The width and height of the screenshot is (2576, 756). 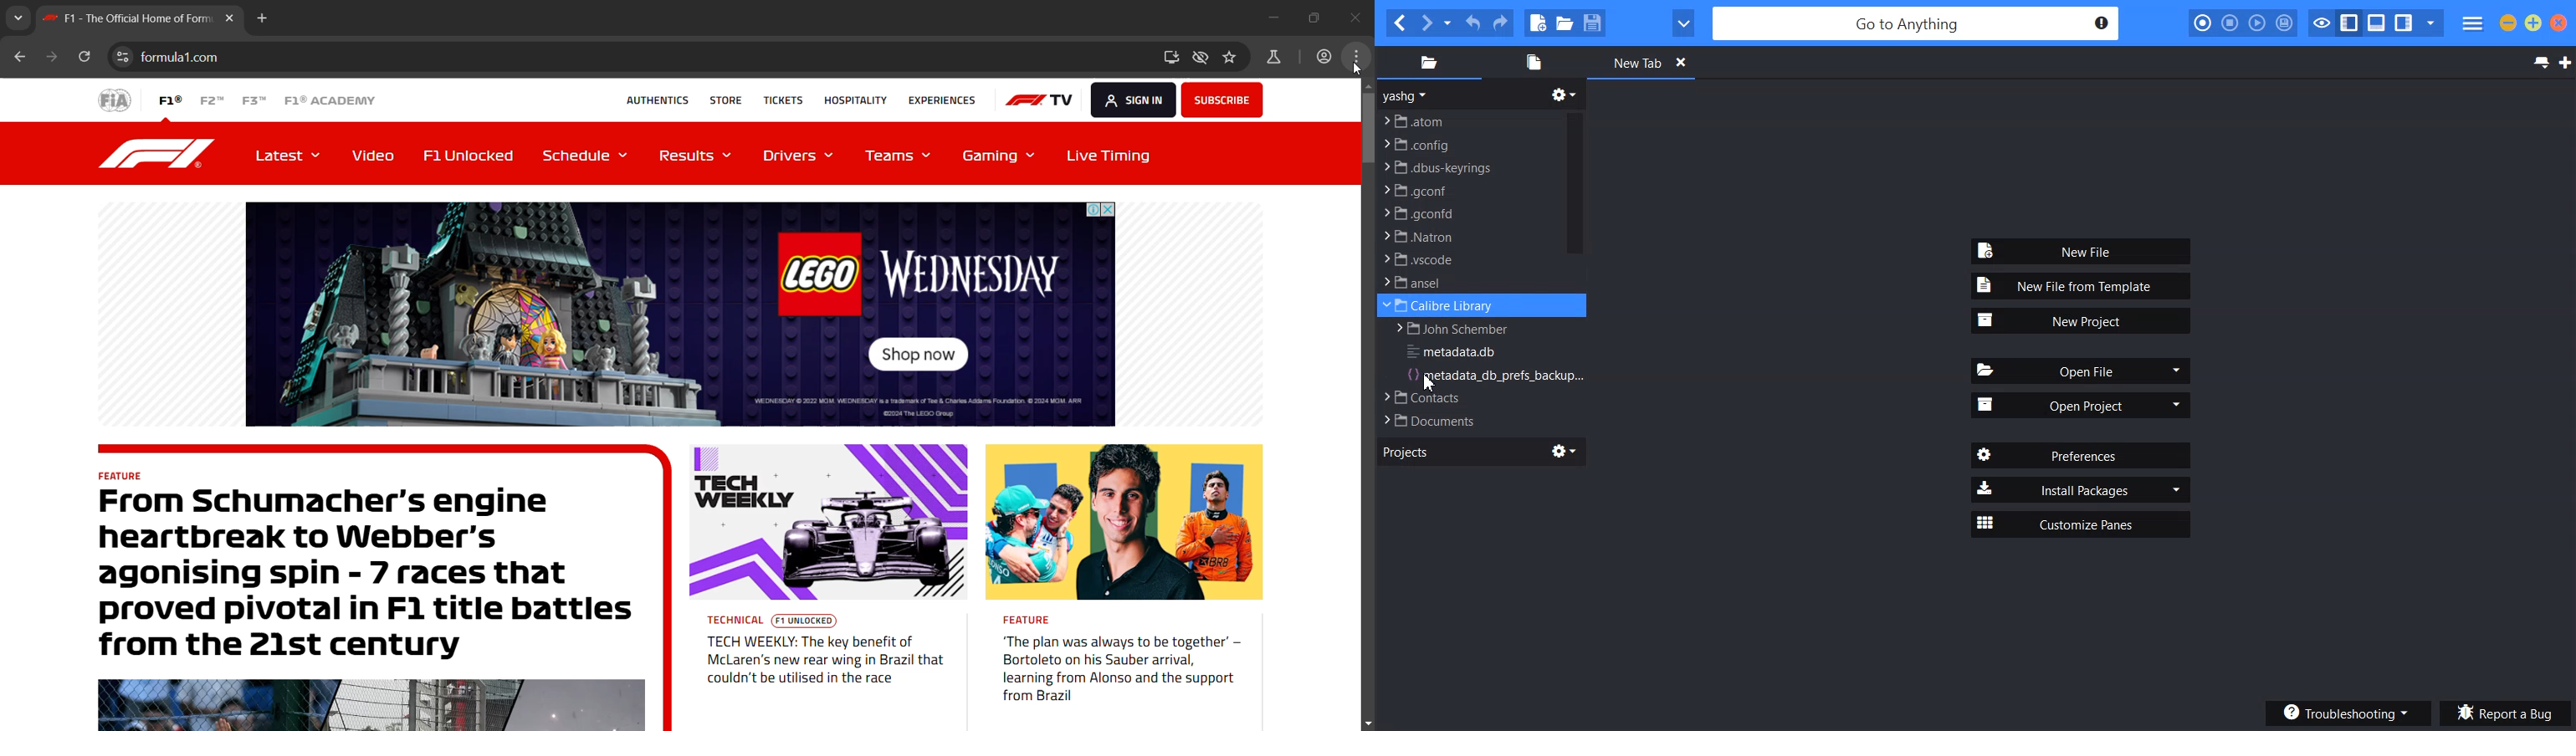 What do you see at coordinates (1201, 59) in the screenshot?
I see `thrid party cookies limited` at bounding box center [1201, 59].